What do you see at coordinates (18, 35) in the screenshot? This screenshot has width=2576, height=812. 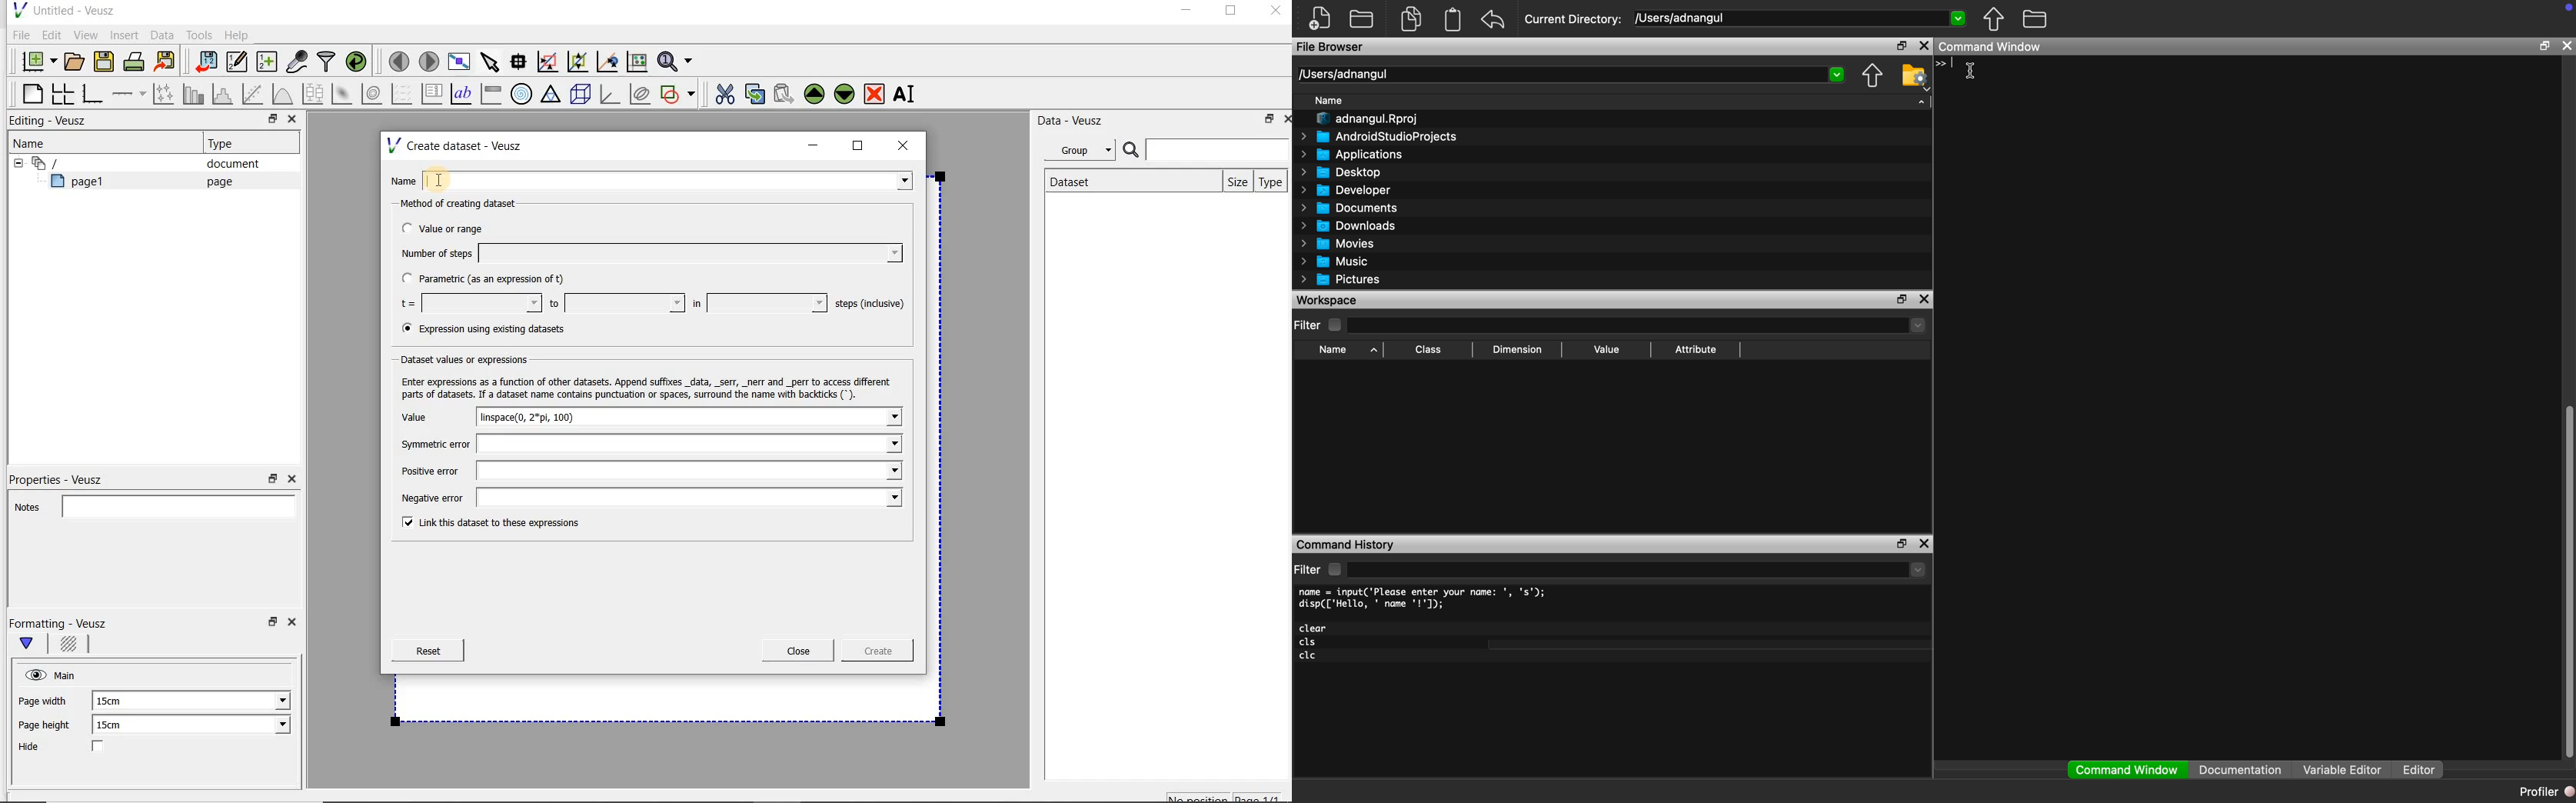 I see `File` at bounding box center [18, 35].